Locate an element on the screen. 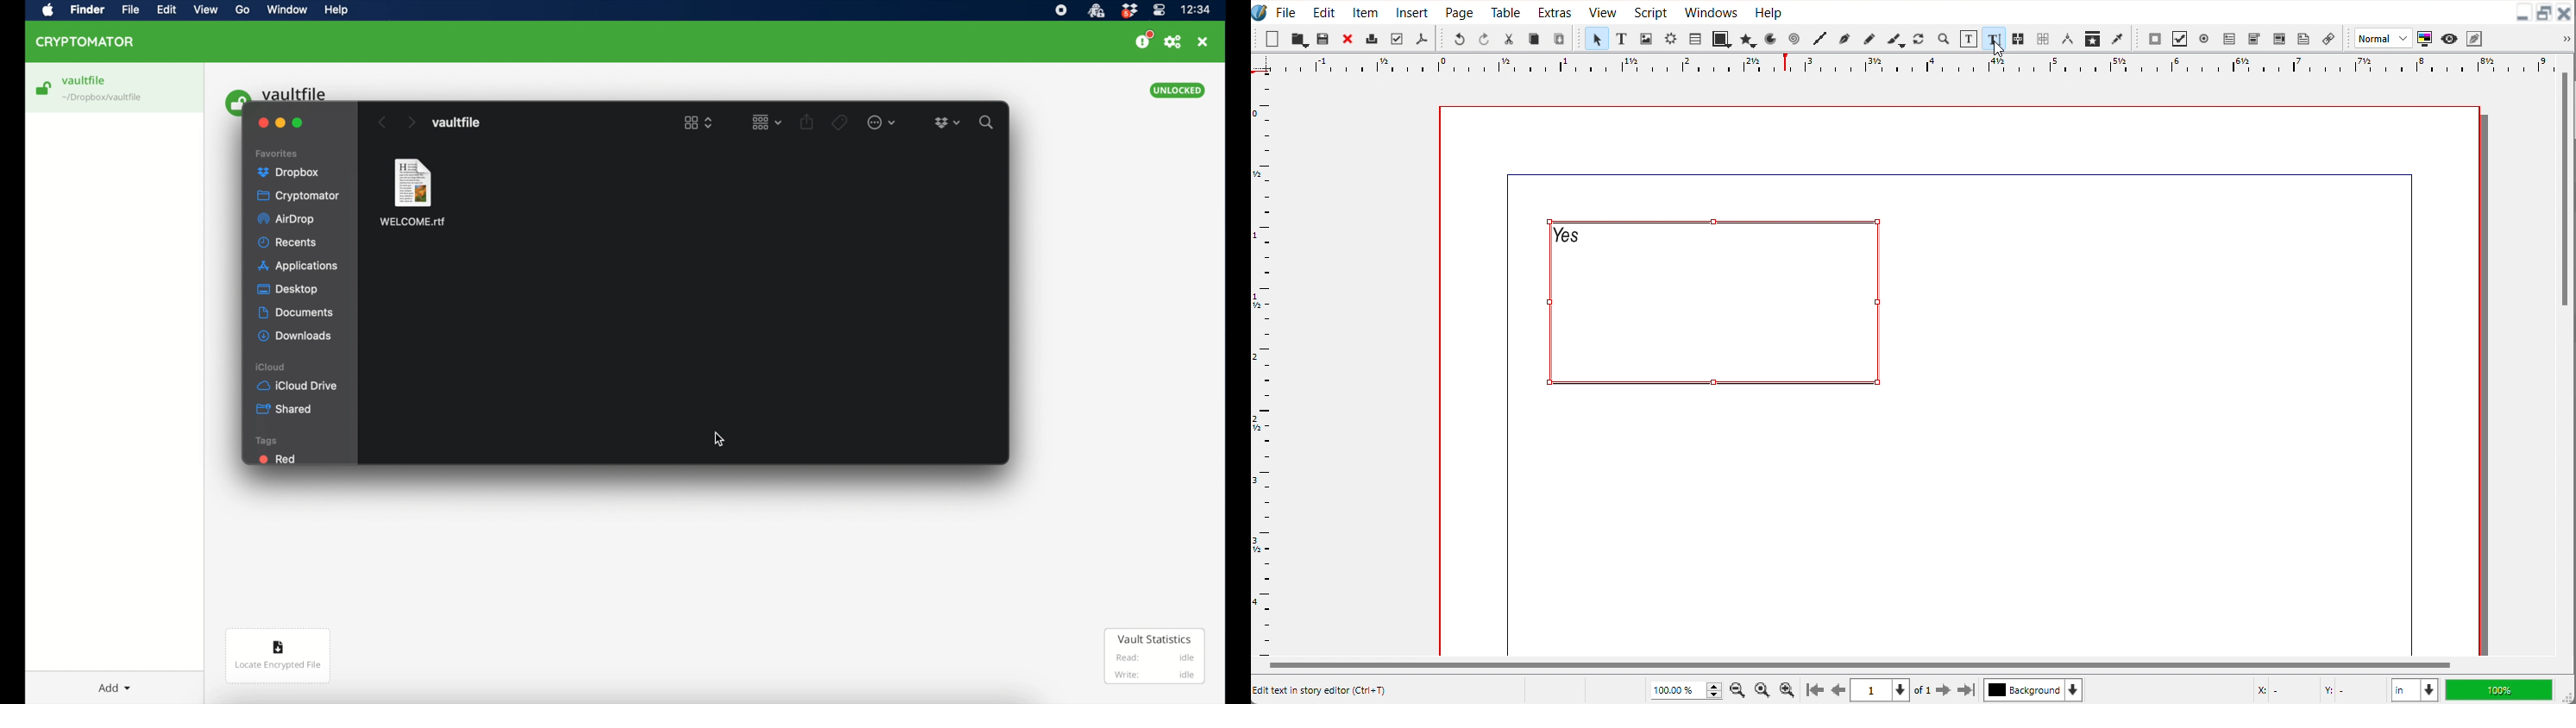  Text Frame is located at coordinates (1736, 304).